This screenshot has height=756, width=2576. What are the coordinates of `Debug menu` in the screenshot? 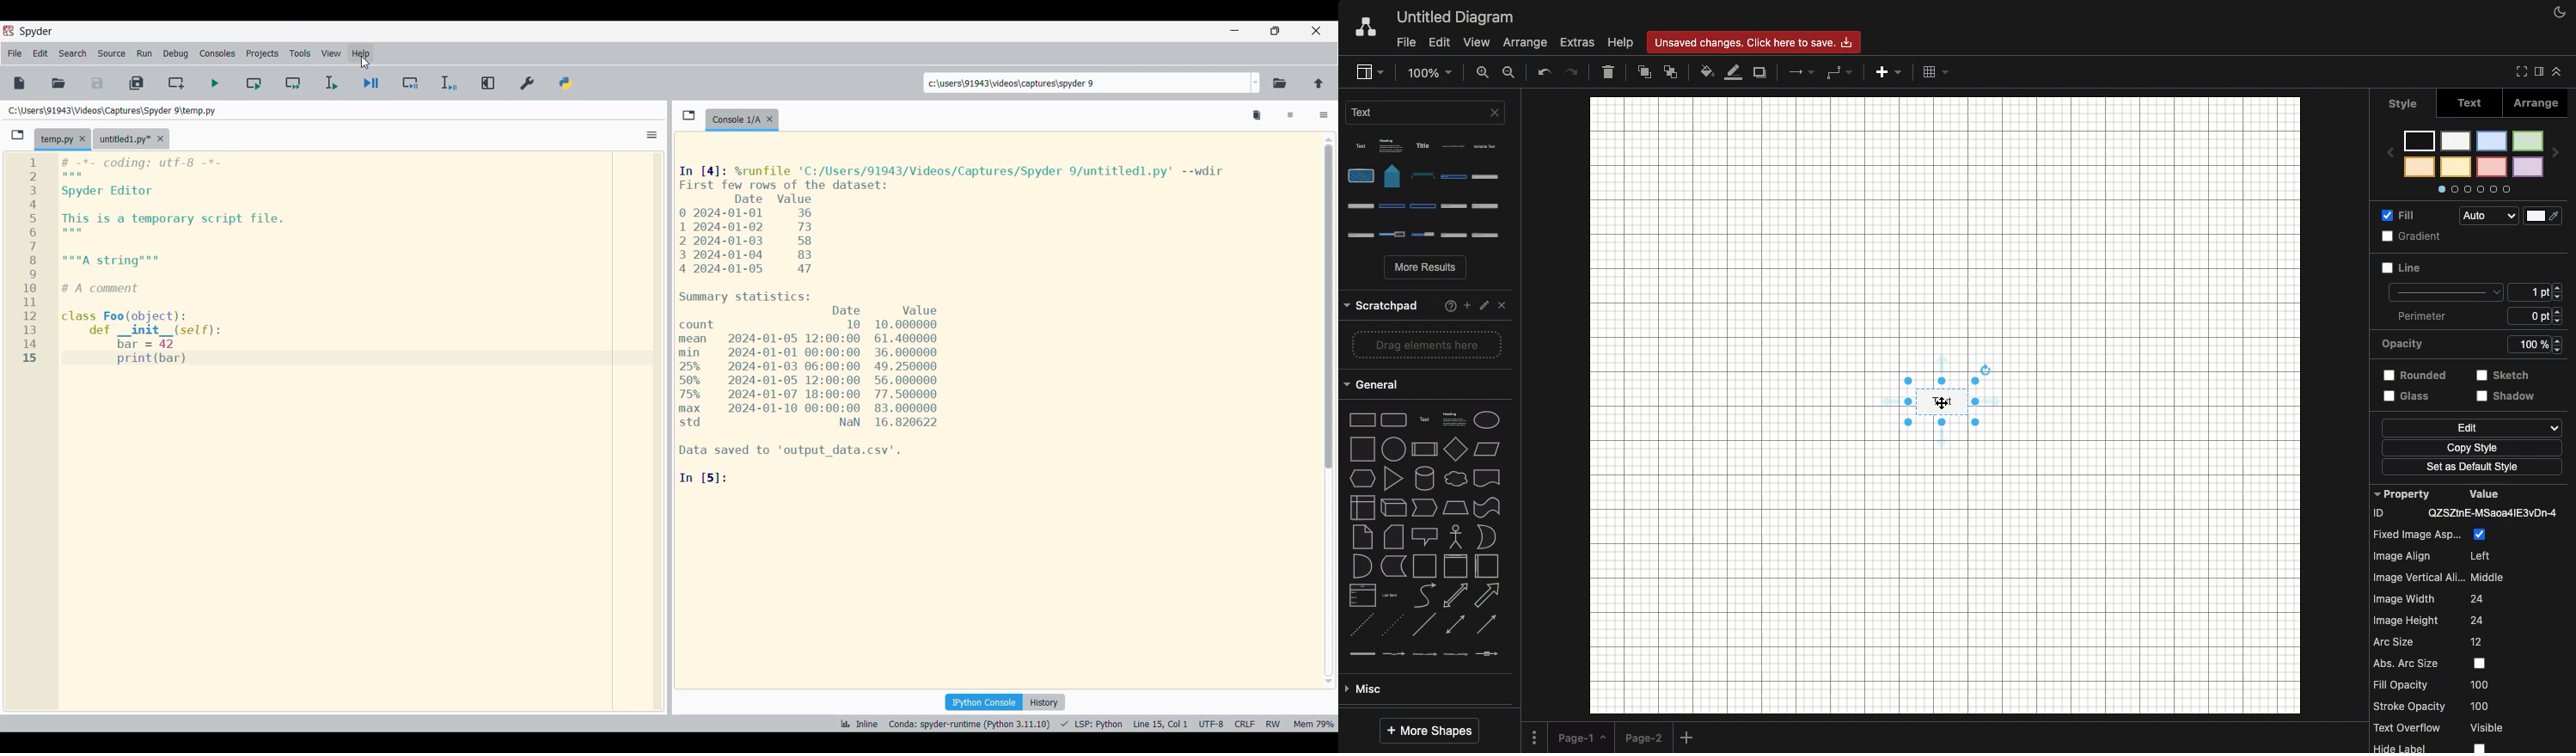 It's located at (175, 54).